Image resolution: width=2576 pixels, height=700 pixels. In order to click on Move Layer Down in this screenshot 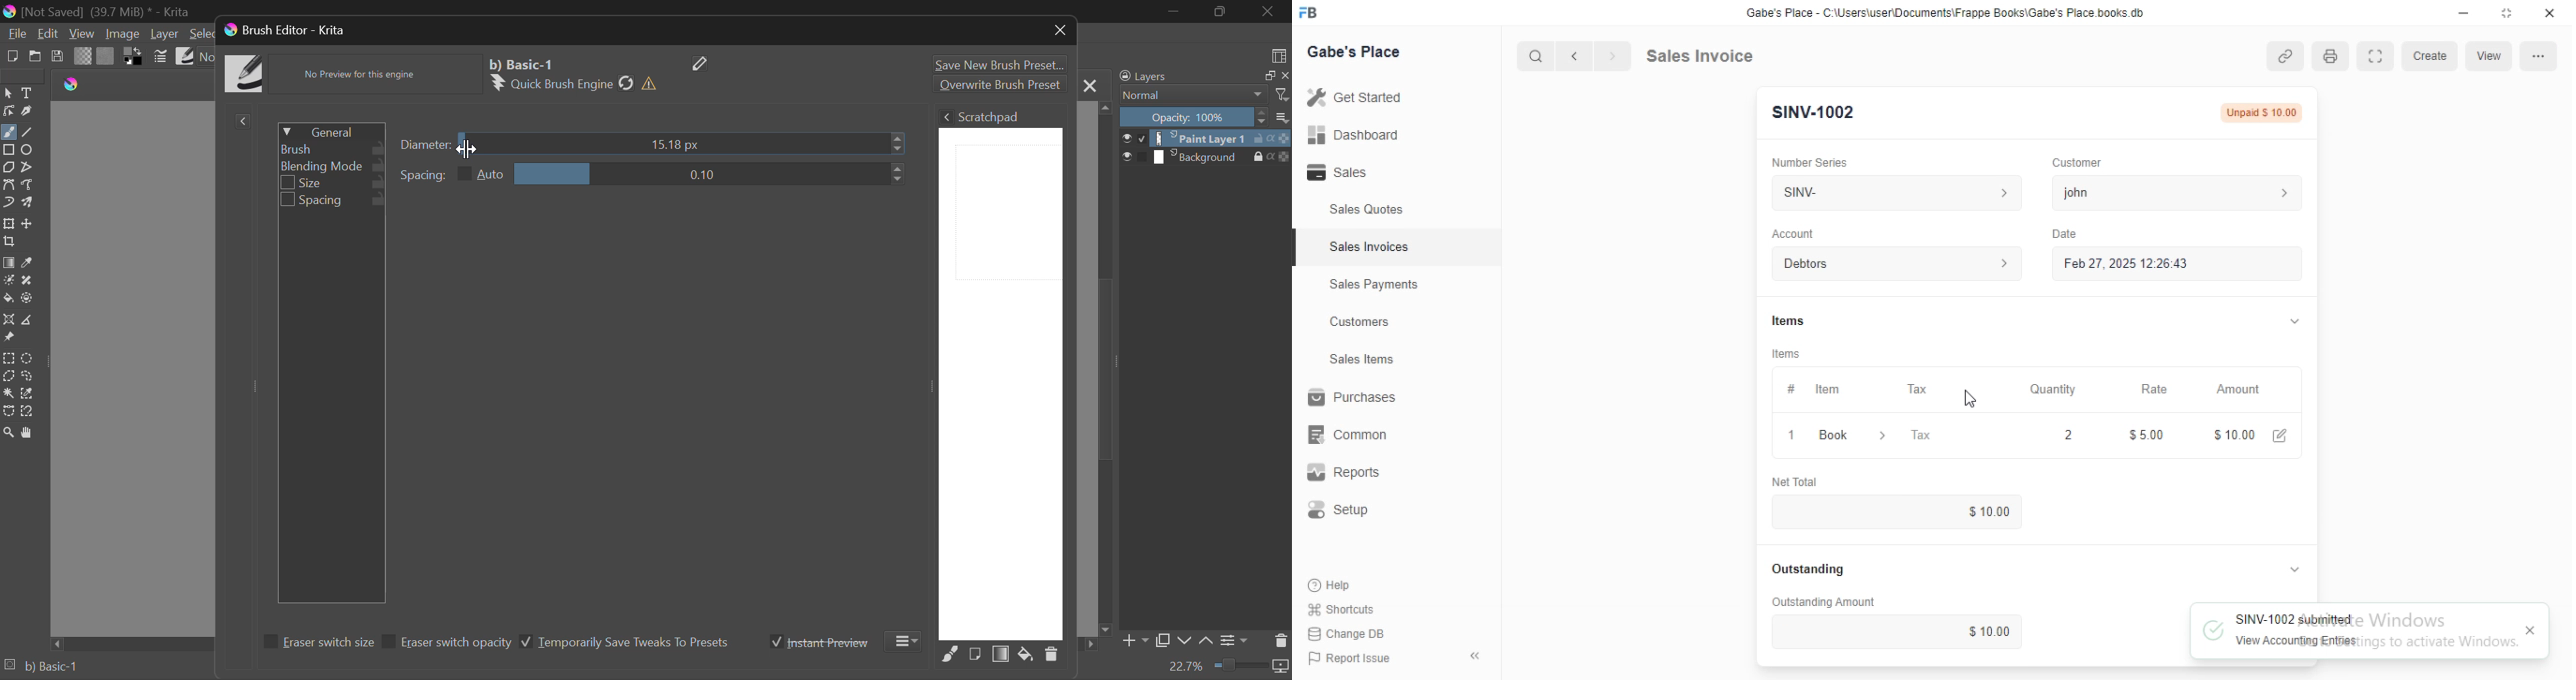, I will do `click(1184, 639)`.